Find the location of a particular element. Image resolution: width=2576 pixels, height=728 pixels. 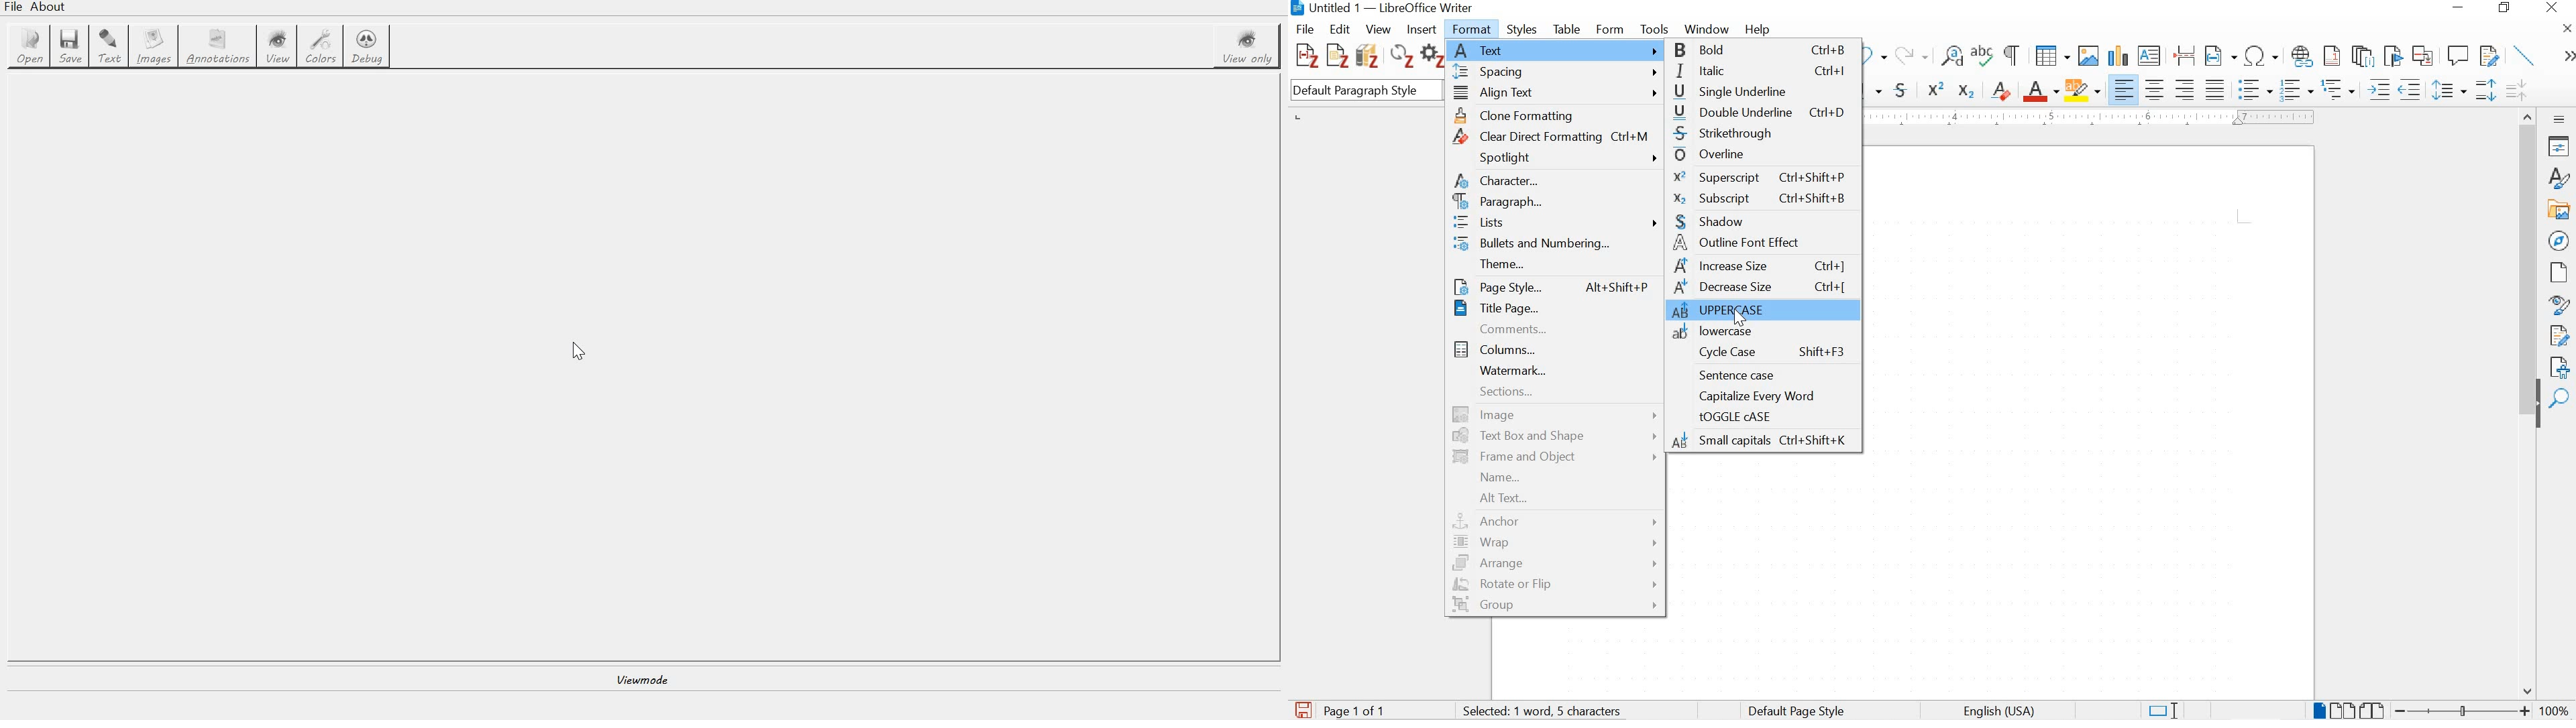

group is located at coordinates (1555, 607).